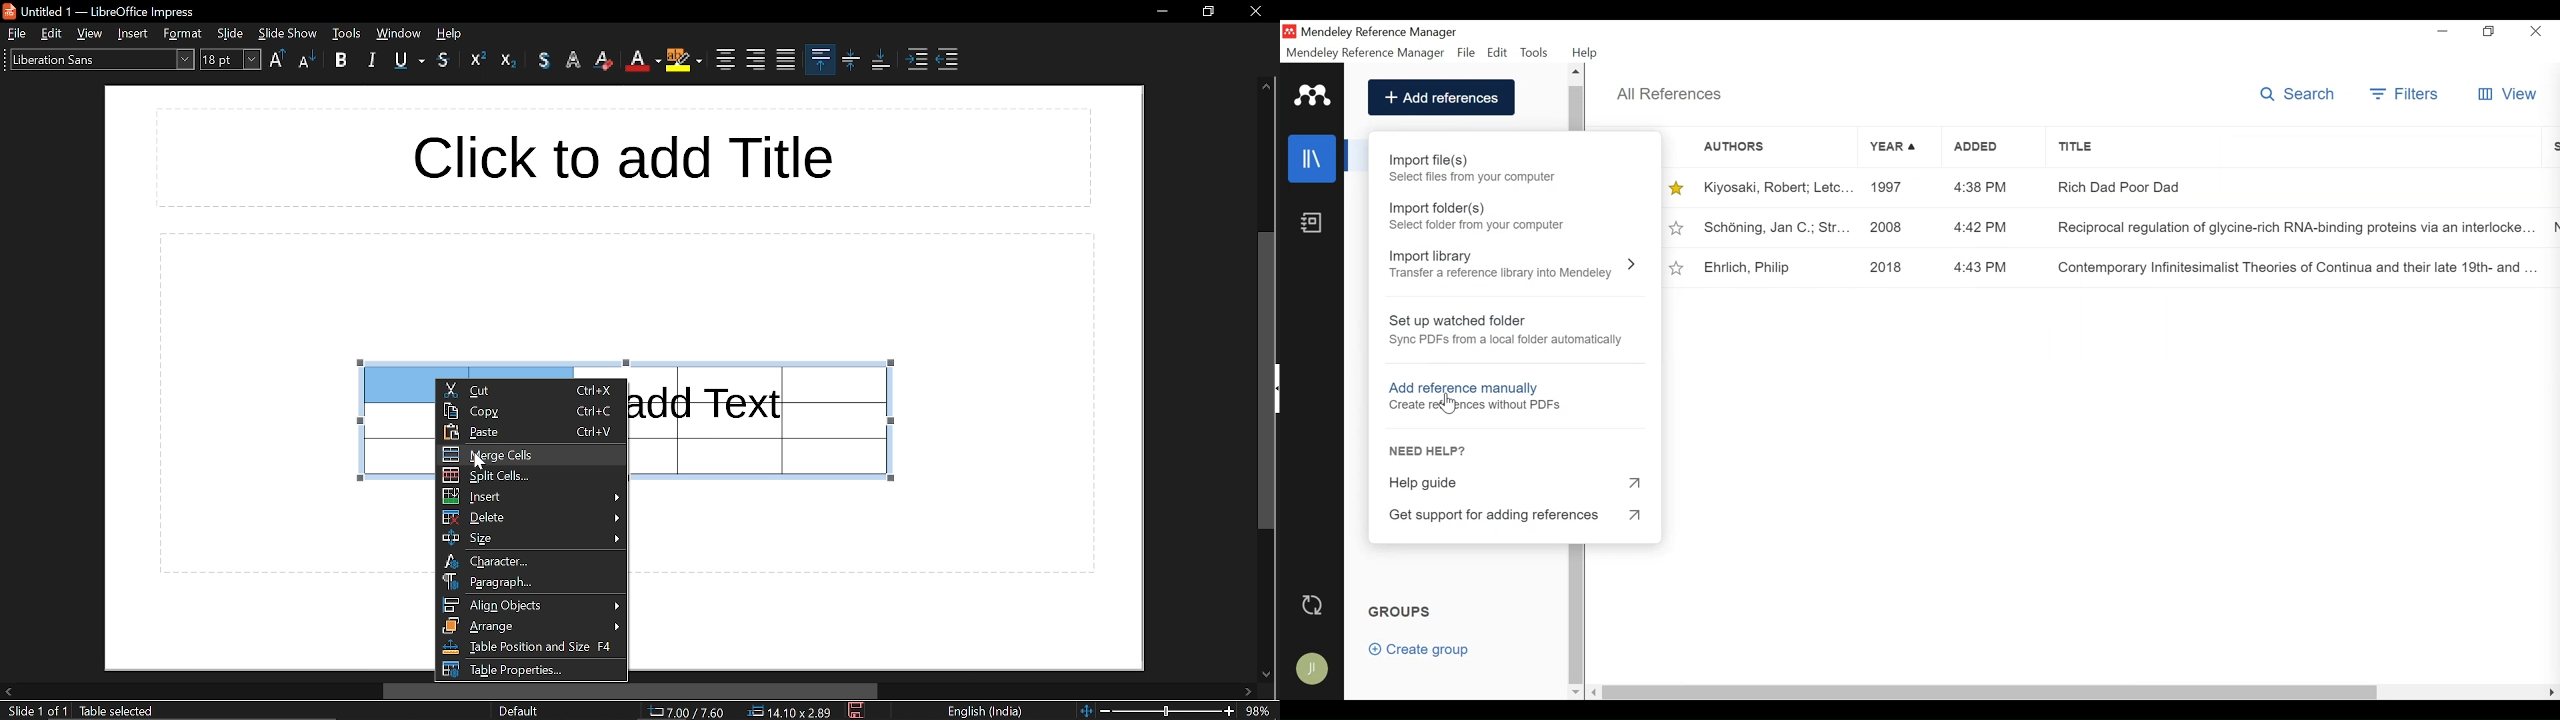 The height and width of the screenshot is (728, 2576). What do you see at coordinates (880, 60) in the screenshot?
I see `align bottom` at bounding box center [880, 60].